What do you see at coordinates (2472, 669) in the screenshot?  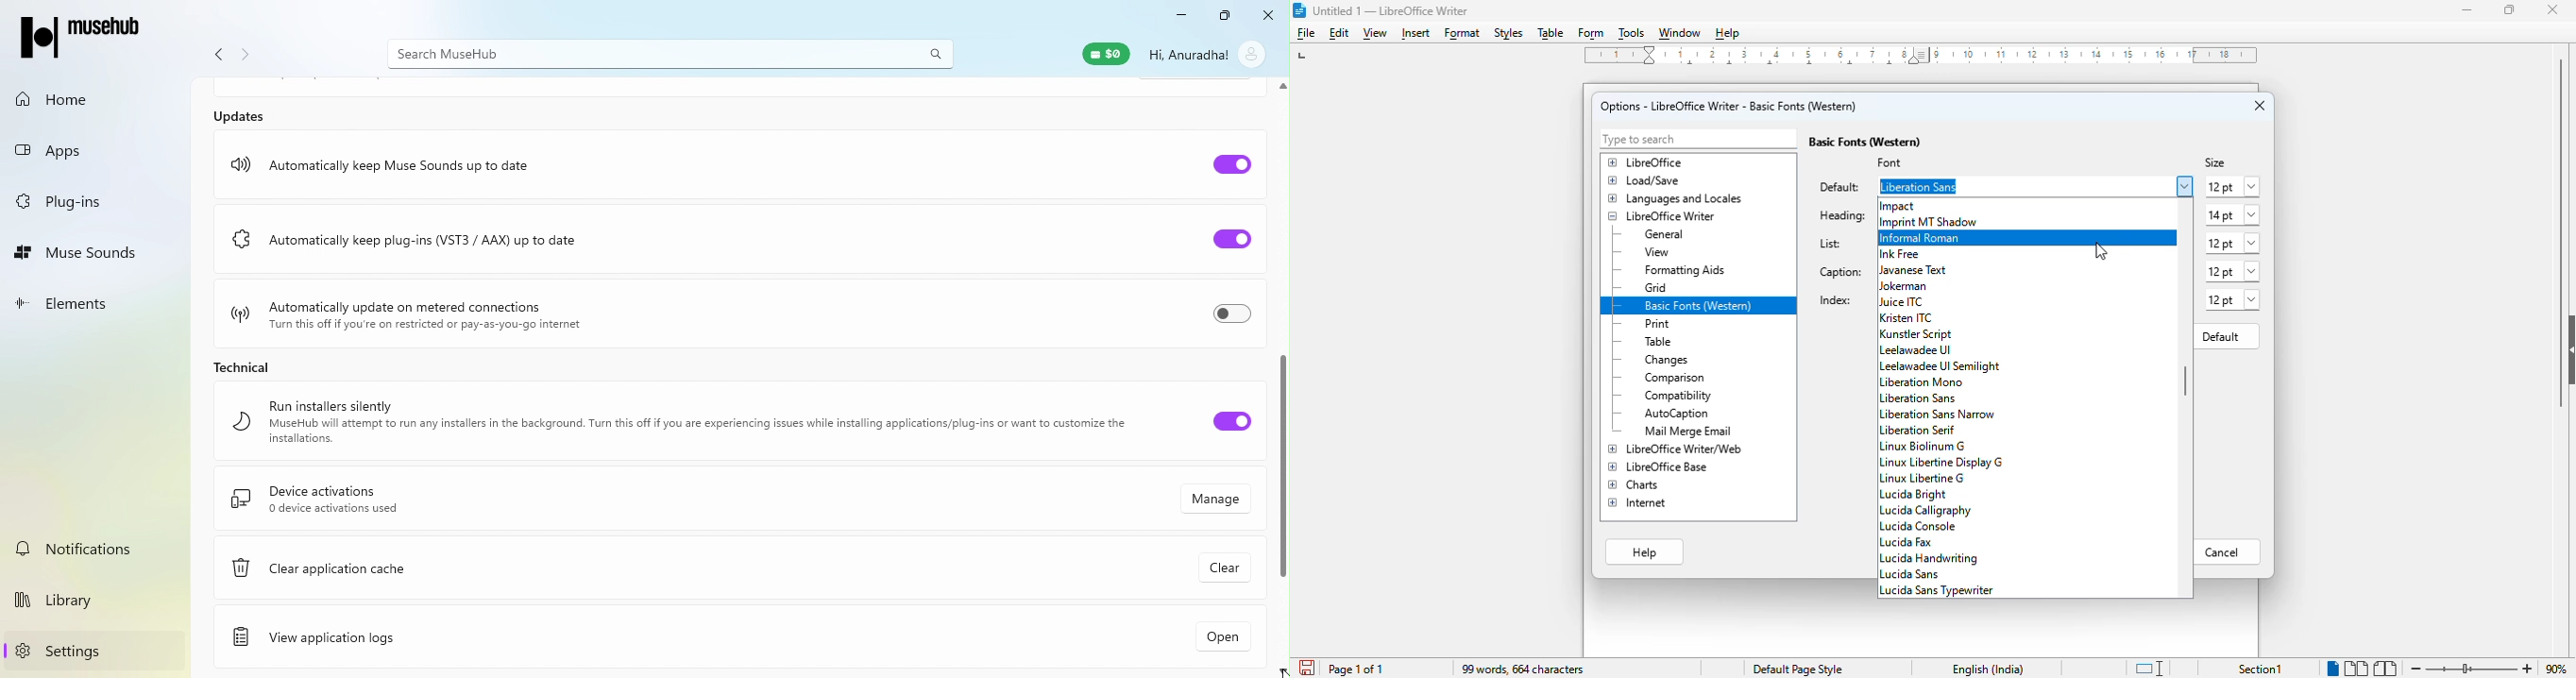 I see `zoom in or zoom out bar` at bounding box center [2472, 669].